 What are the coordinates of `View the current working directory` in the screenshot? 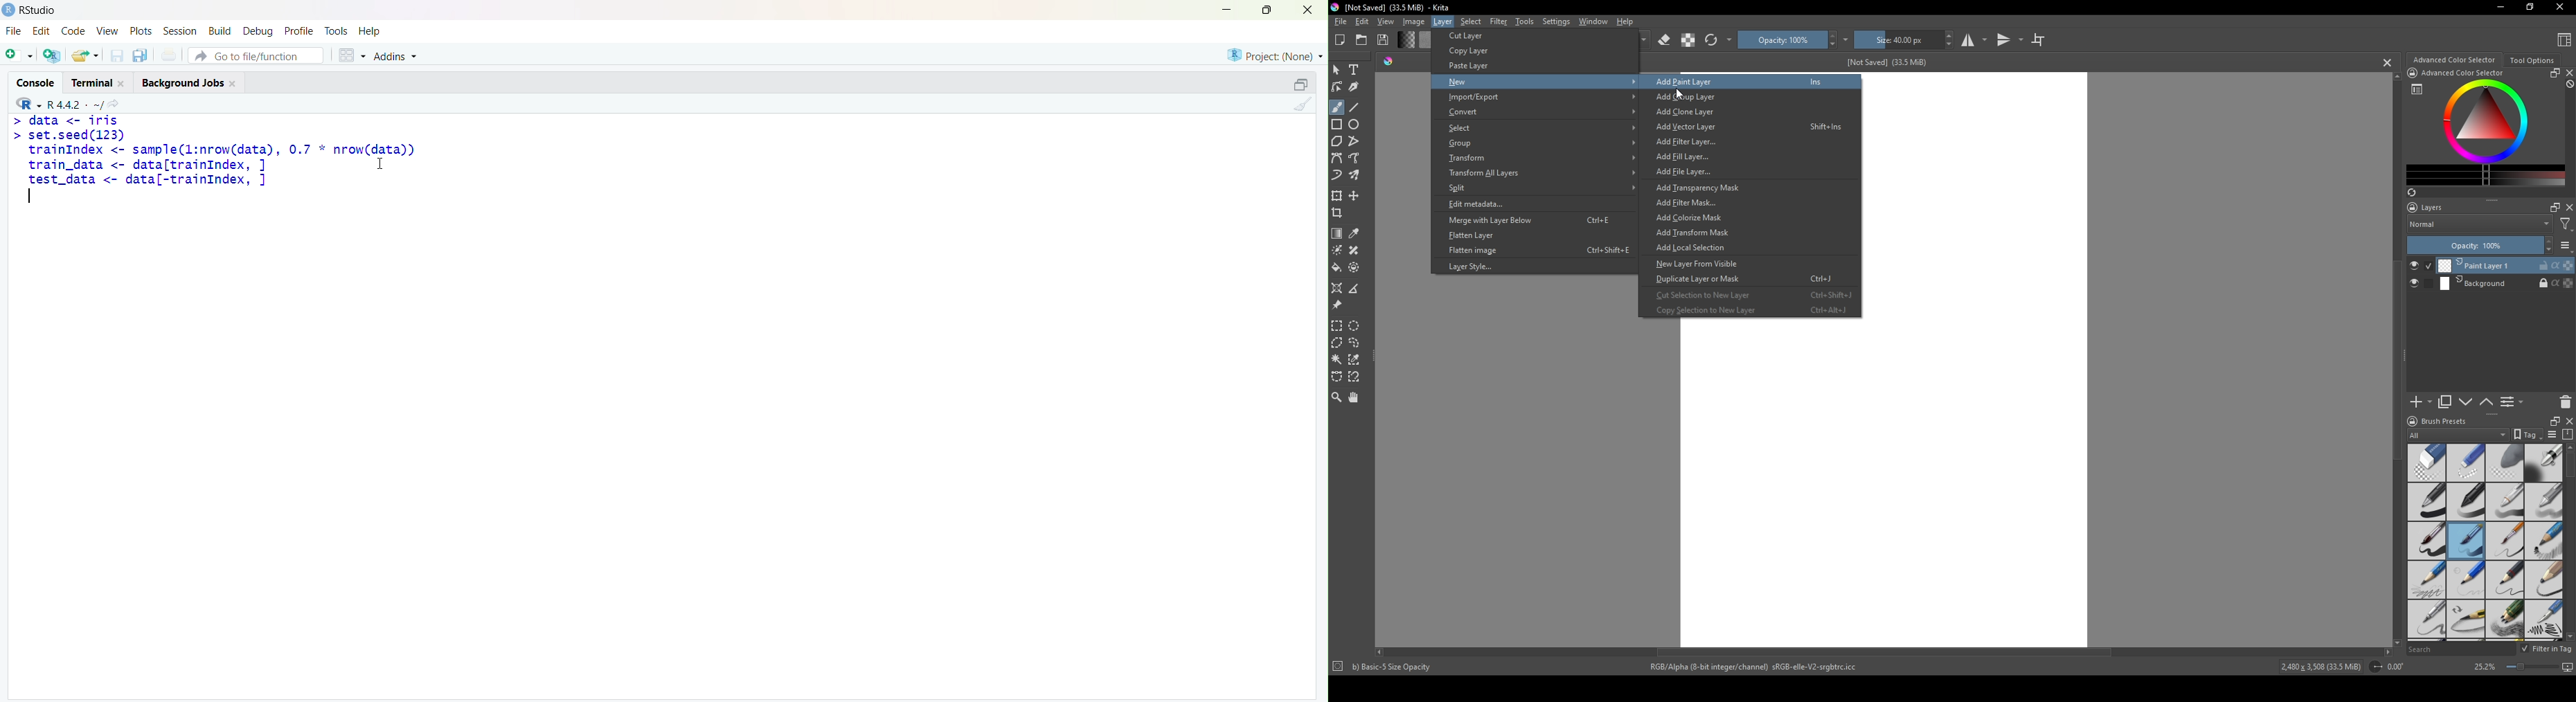 It's located at (120, 102).